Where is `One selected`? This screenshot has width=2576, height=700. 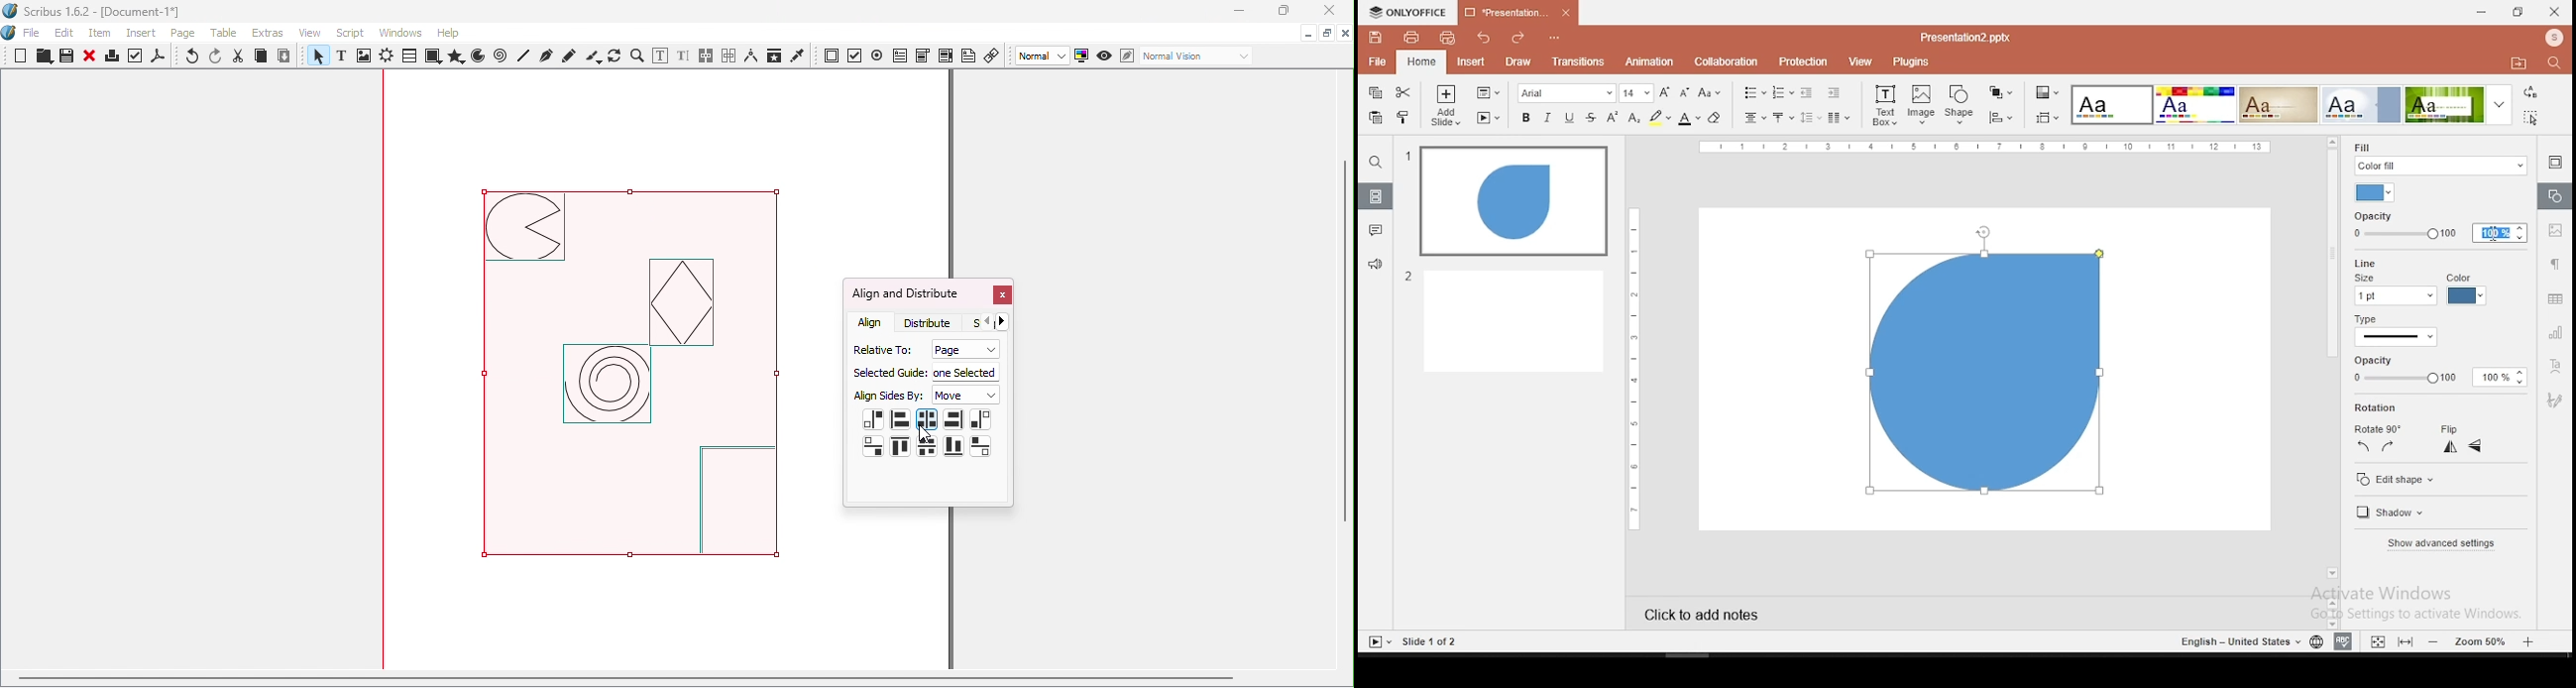 One selected is located at coordinates (966, 371).